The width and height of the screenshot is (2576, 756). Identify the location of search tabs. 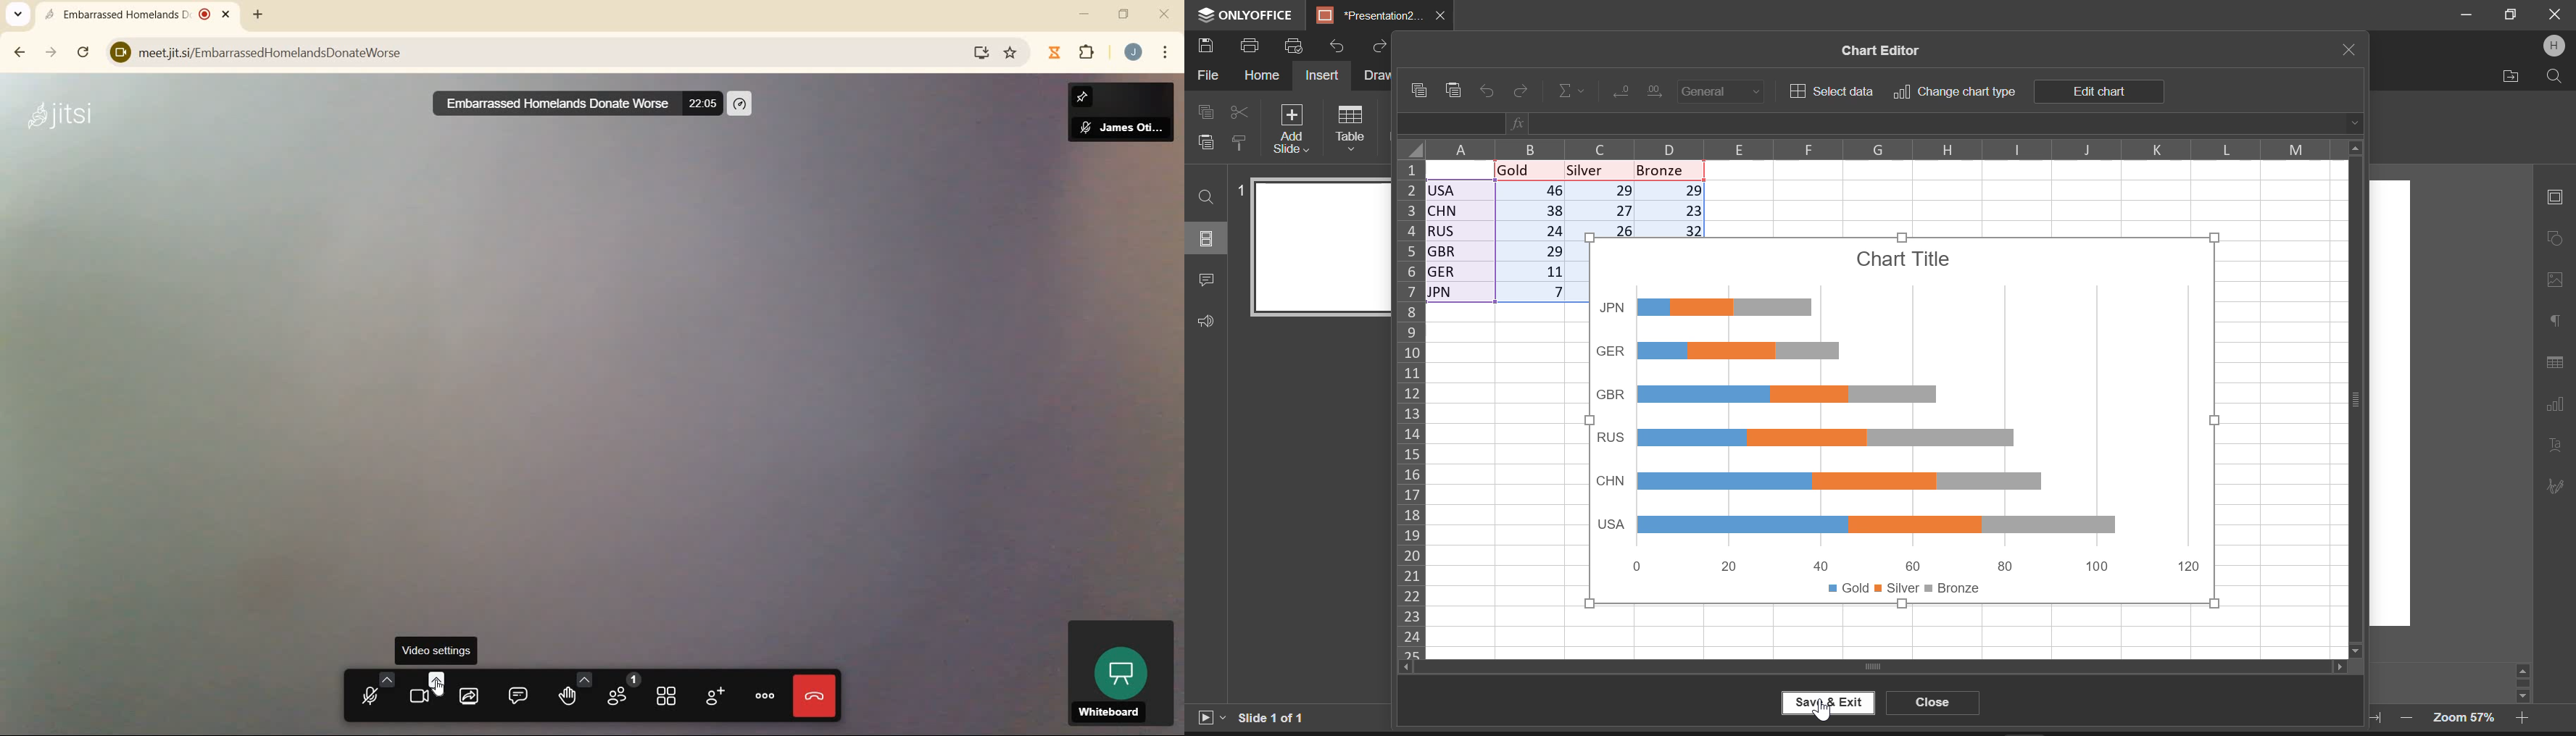
(22, 13).